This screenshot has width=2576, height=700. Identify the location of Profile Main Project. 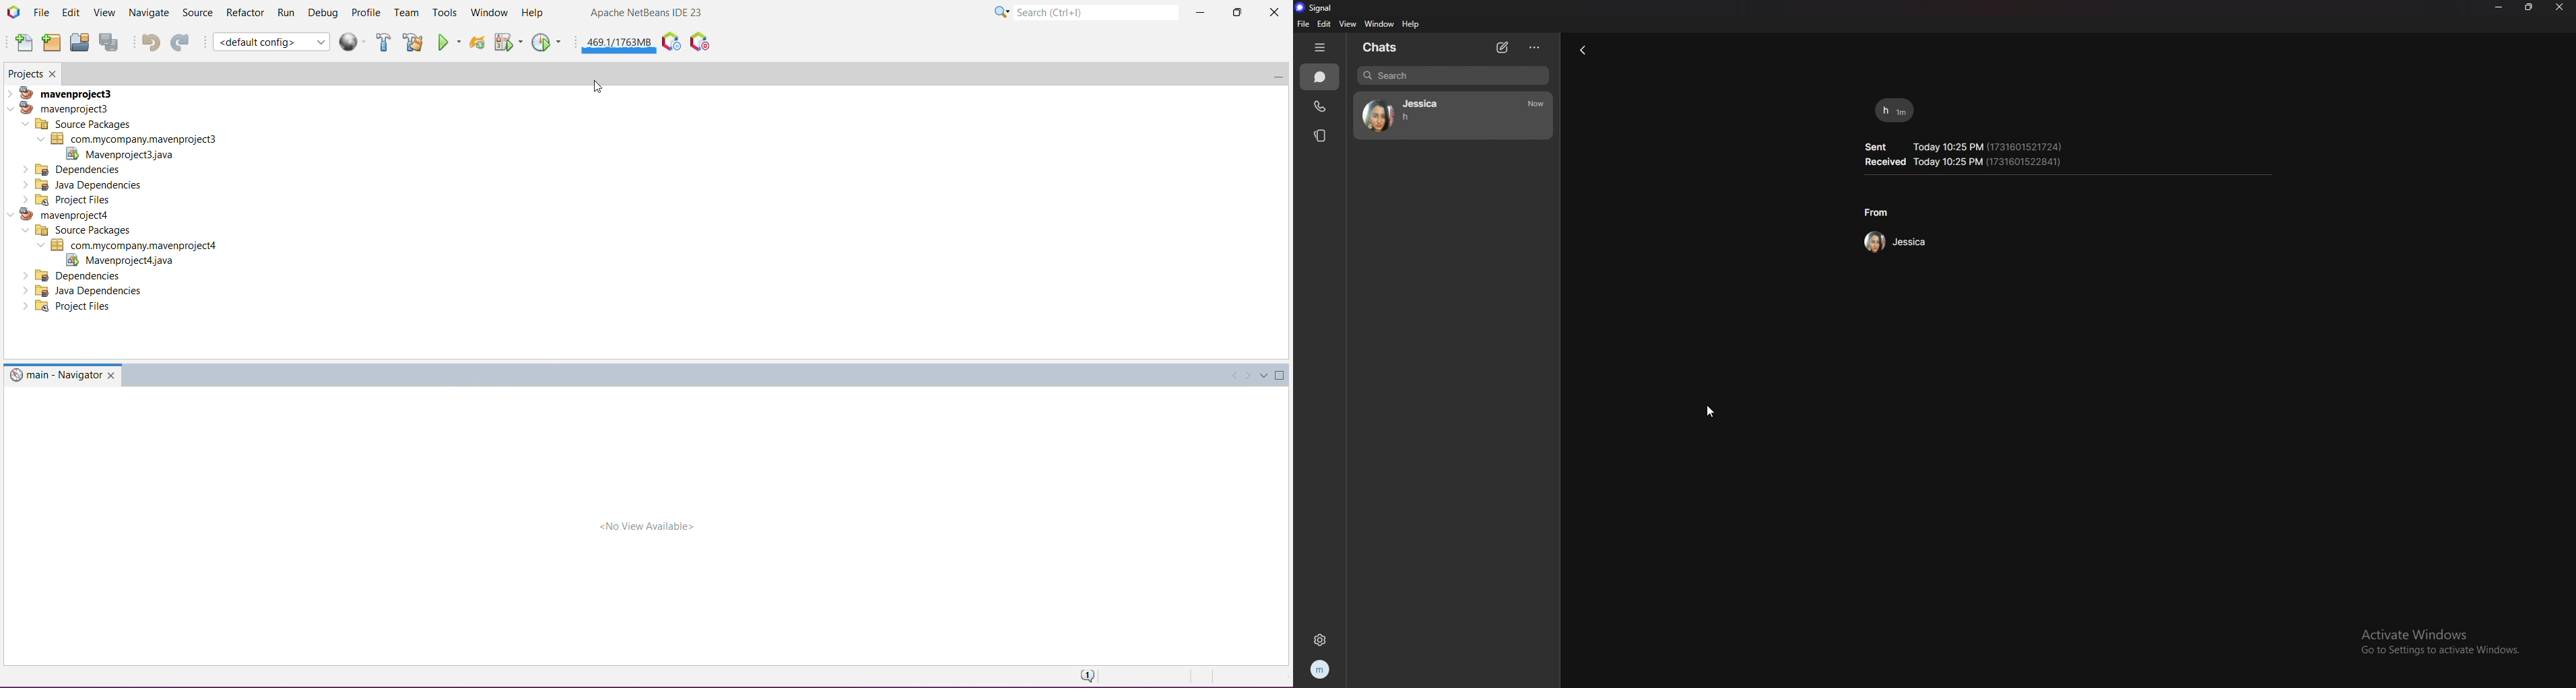
(548, 42).